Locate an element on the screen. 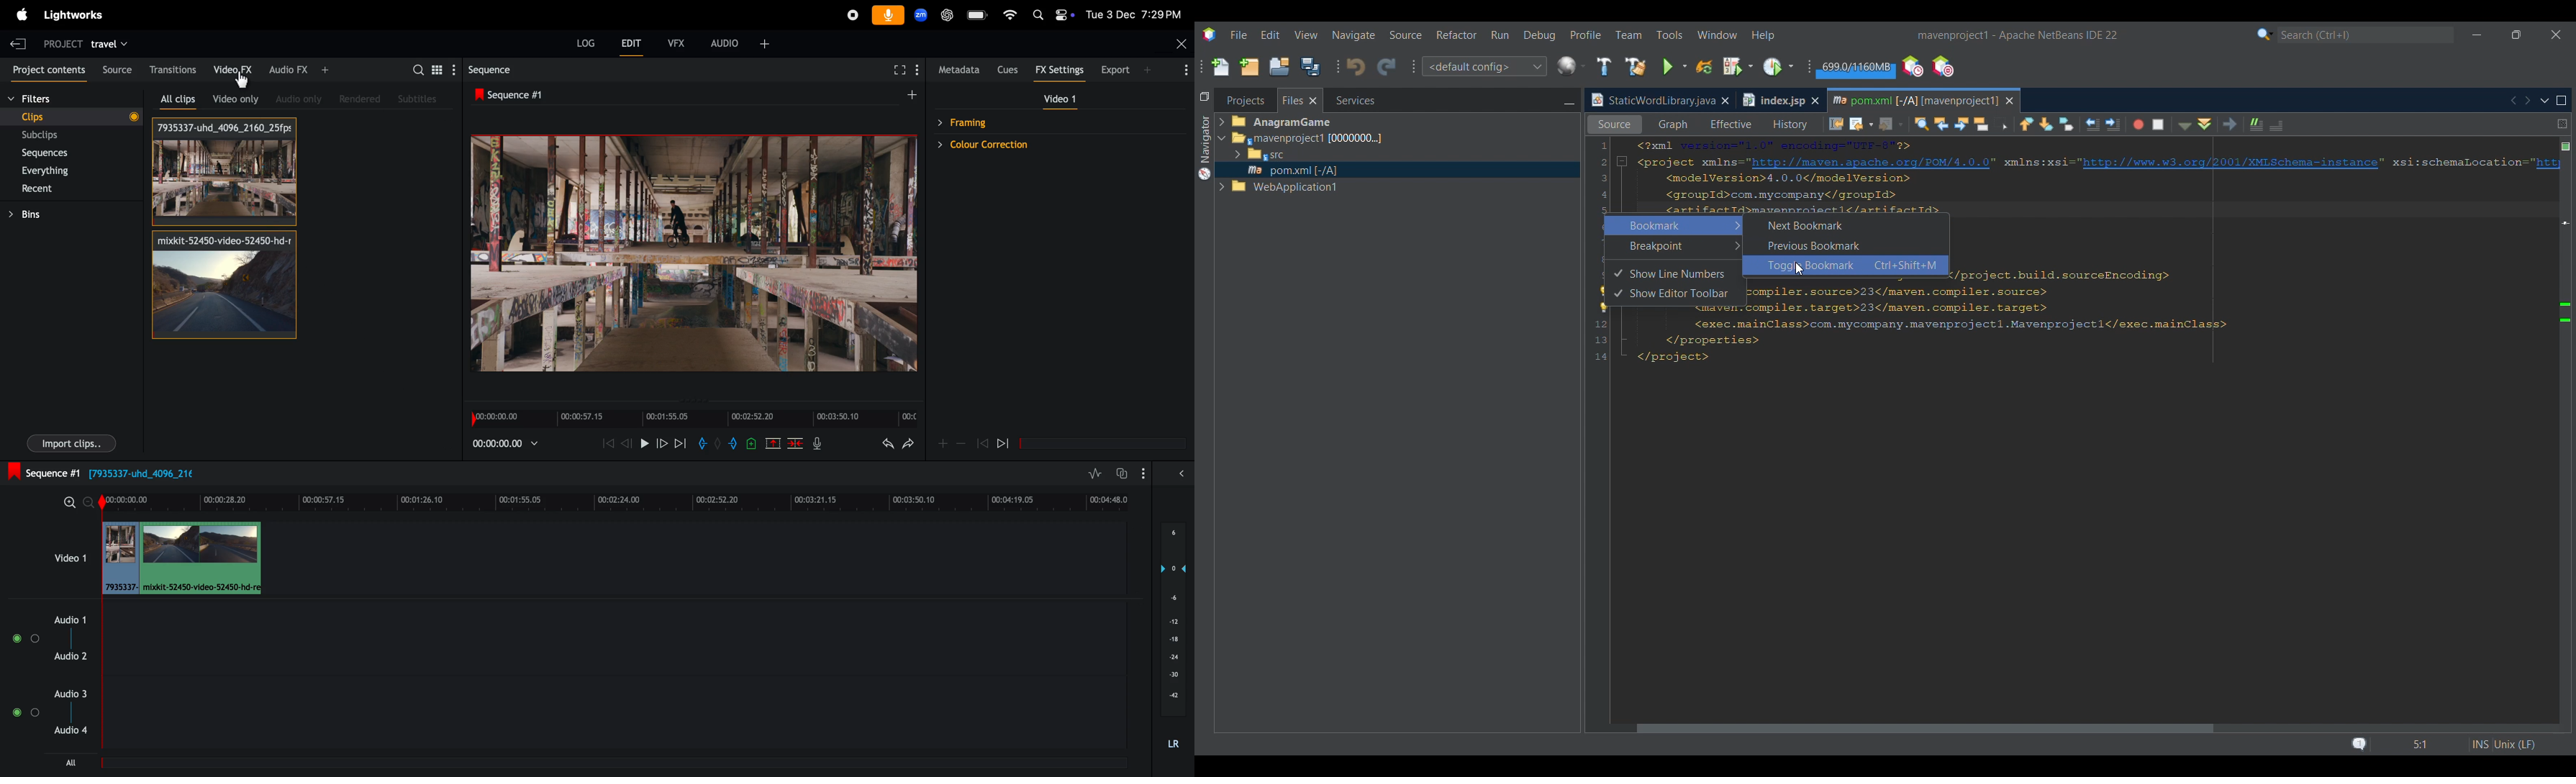 The image size is (2576, 784). Next Bookmark is located at coordinates (1845, 224).